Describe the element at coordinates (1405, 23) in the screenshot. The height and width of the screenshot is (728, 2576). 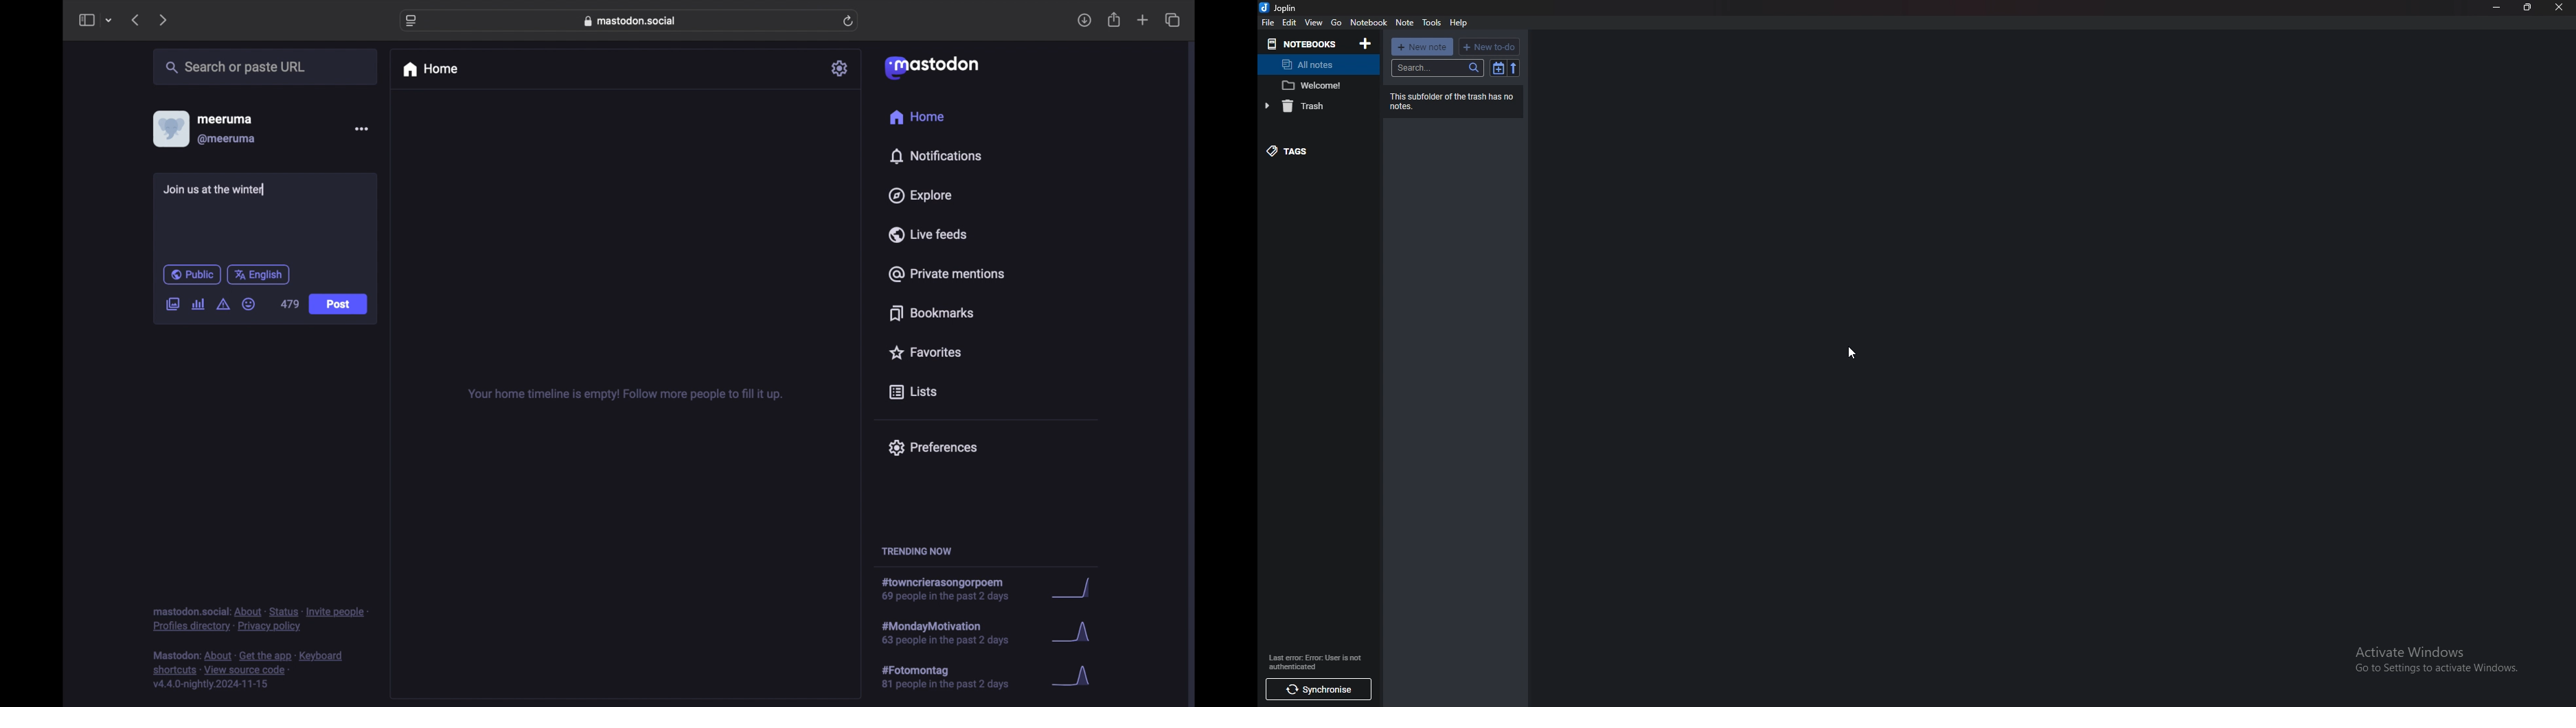
I see `note` at that location.